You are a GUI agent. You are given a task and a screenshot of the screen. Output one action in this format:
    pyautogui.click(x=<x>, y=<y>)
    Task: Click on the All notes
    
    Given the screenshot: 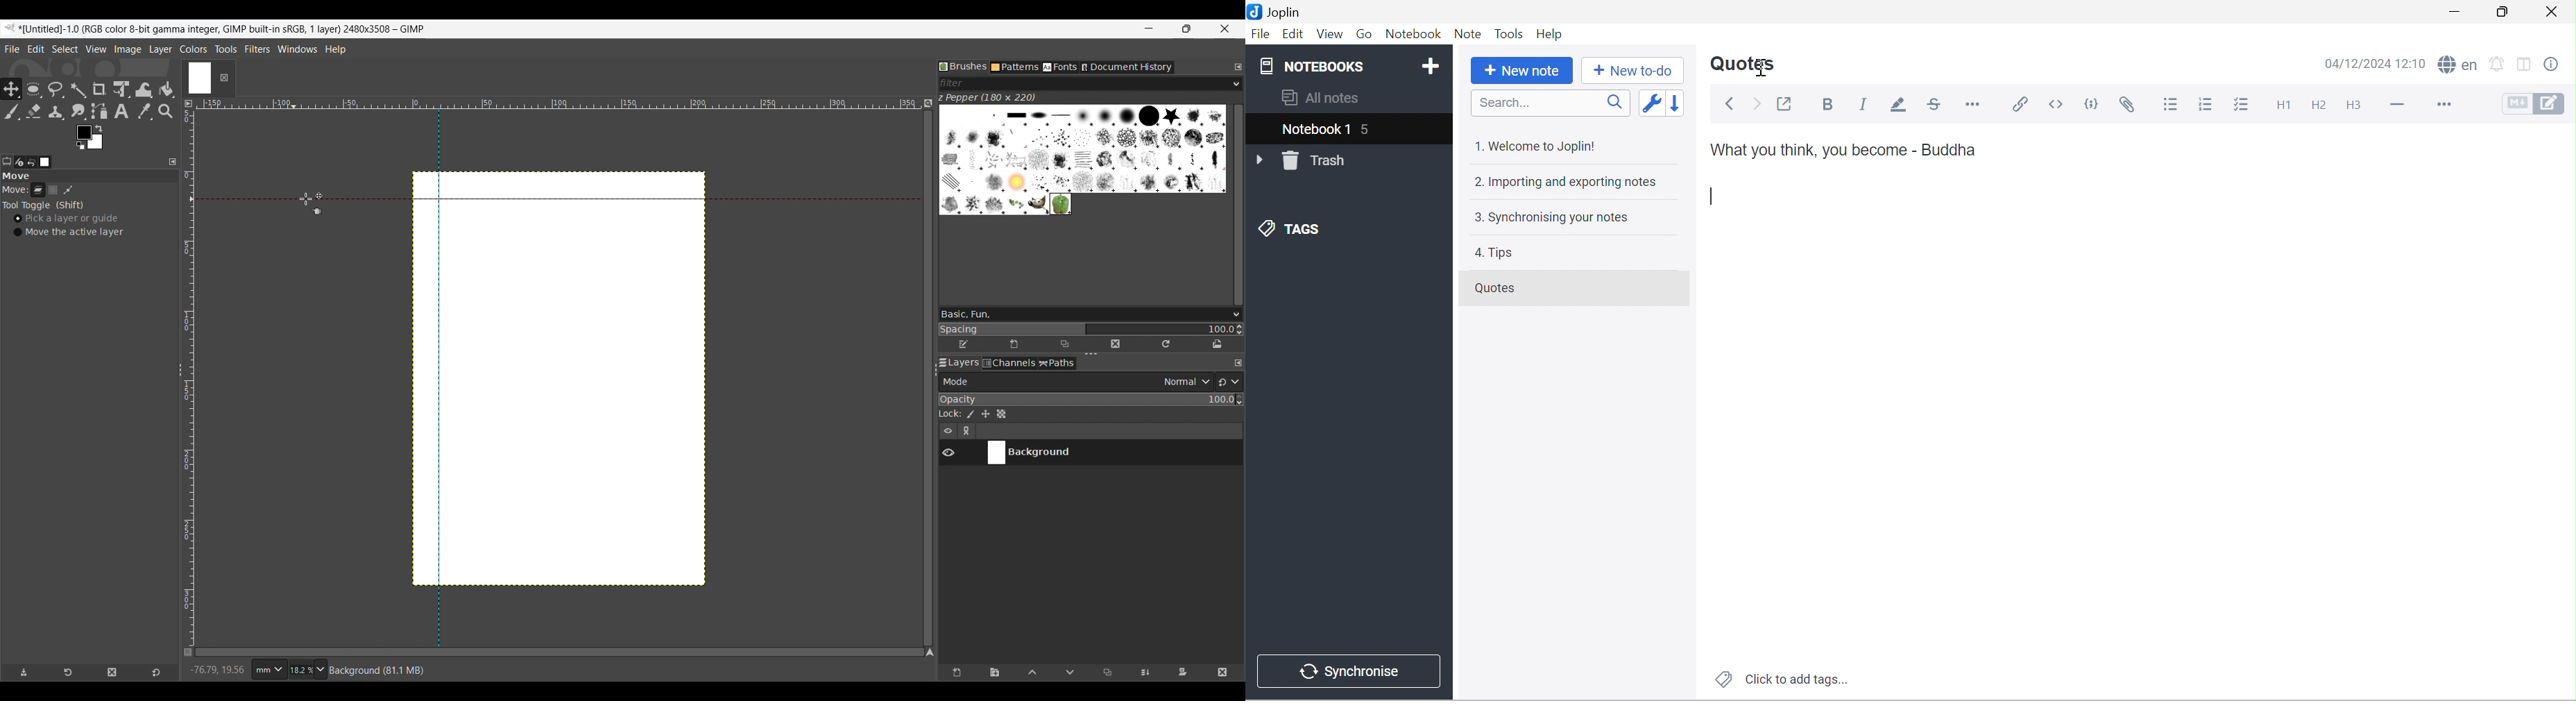 What is the action you would take?
    pyautogui.click(x=1321, y=98)
    